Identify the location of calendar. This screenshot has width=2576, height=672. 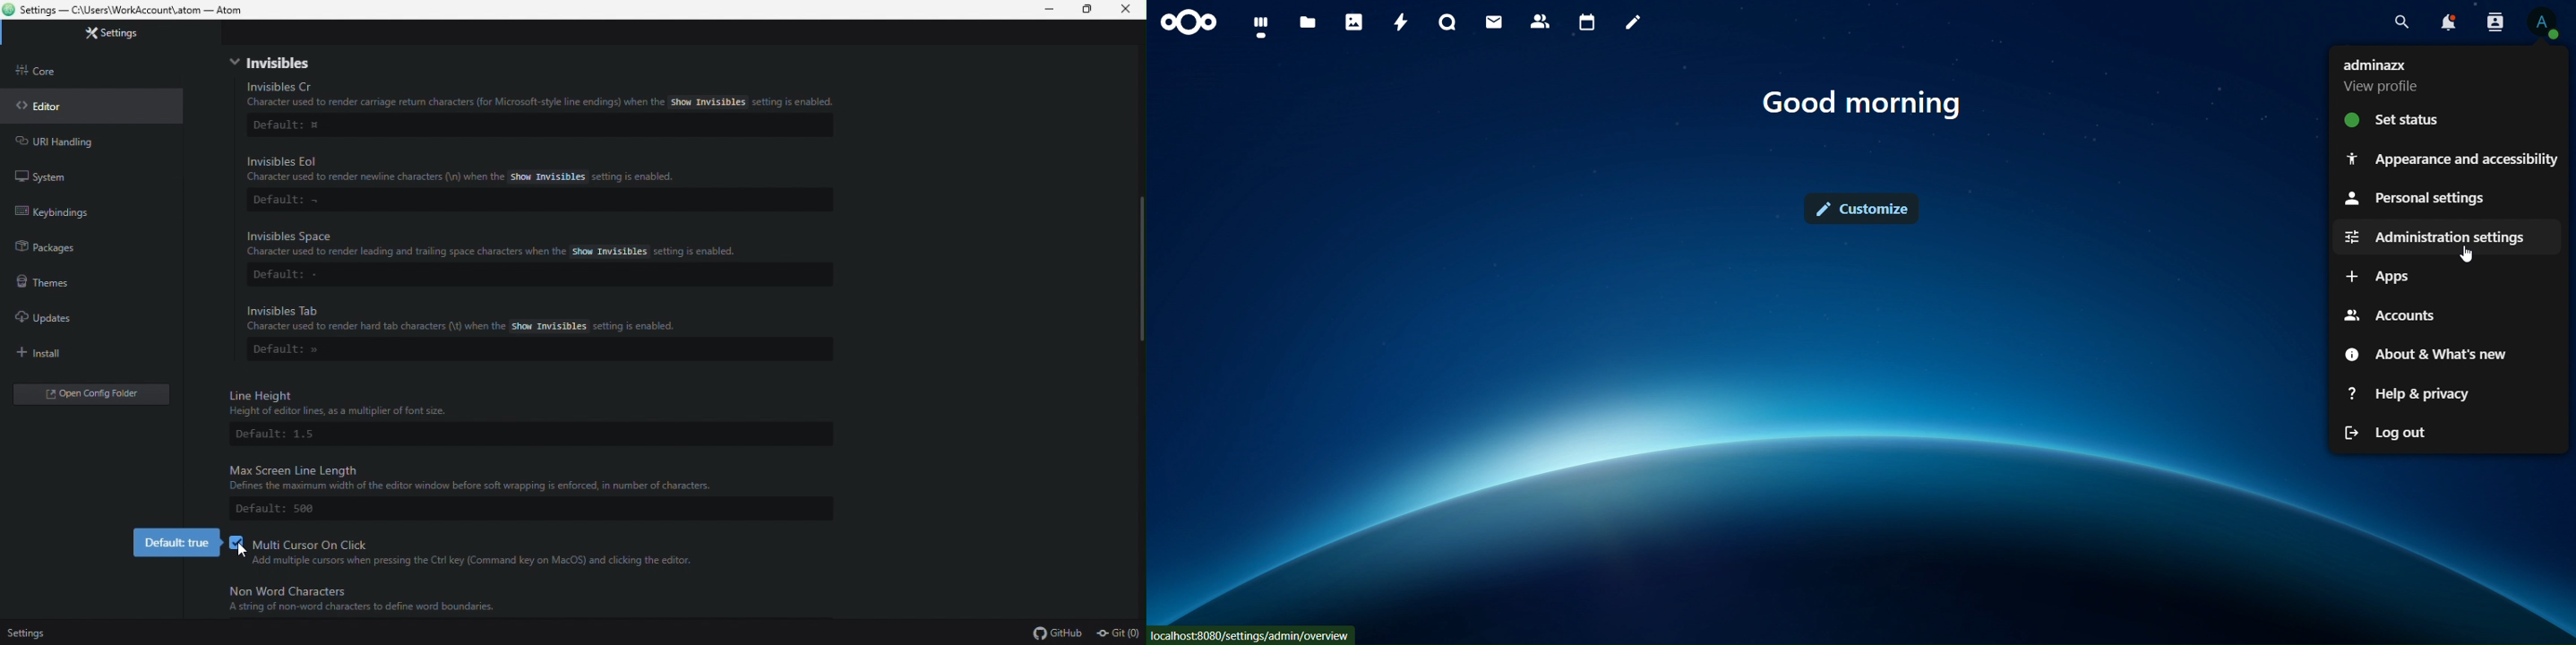
(1587, 21).